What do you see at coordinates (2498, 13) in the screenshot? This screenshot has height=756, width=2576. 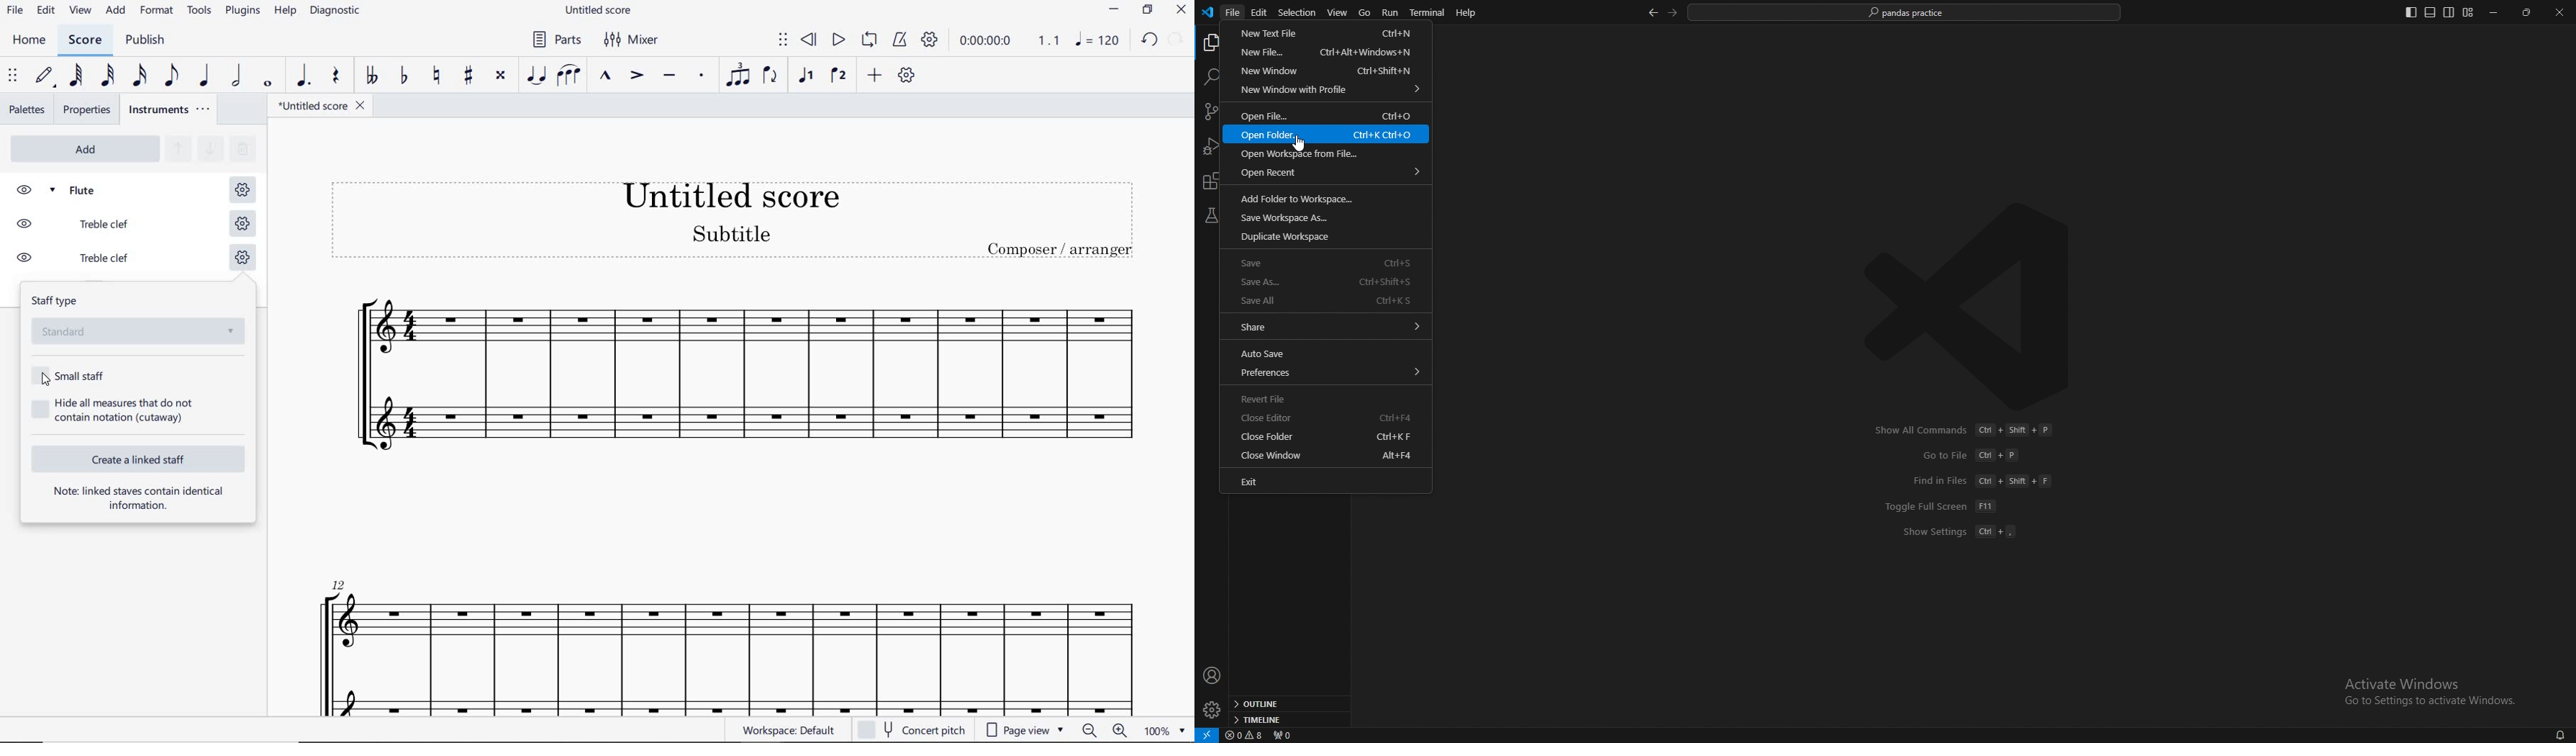 I see `minimize` at bounding box center [2498, 13].